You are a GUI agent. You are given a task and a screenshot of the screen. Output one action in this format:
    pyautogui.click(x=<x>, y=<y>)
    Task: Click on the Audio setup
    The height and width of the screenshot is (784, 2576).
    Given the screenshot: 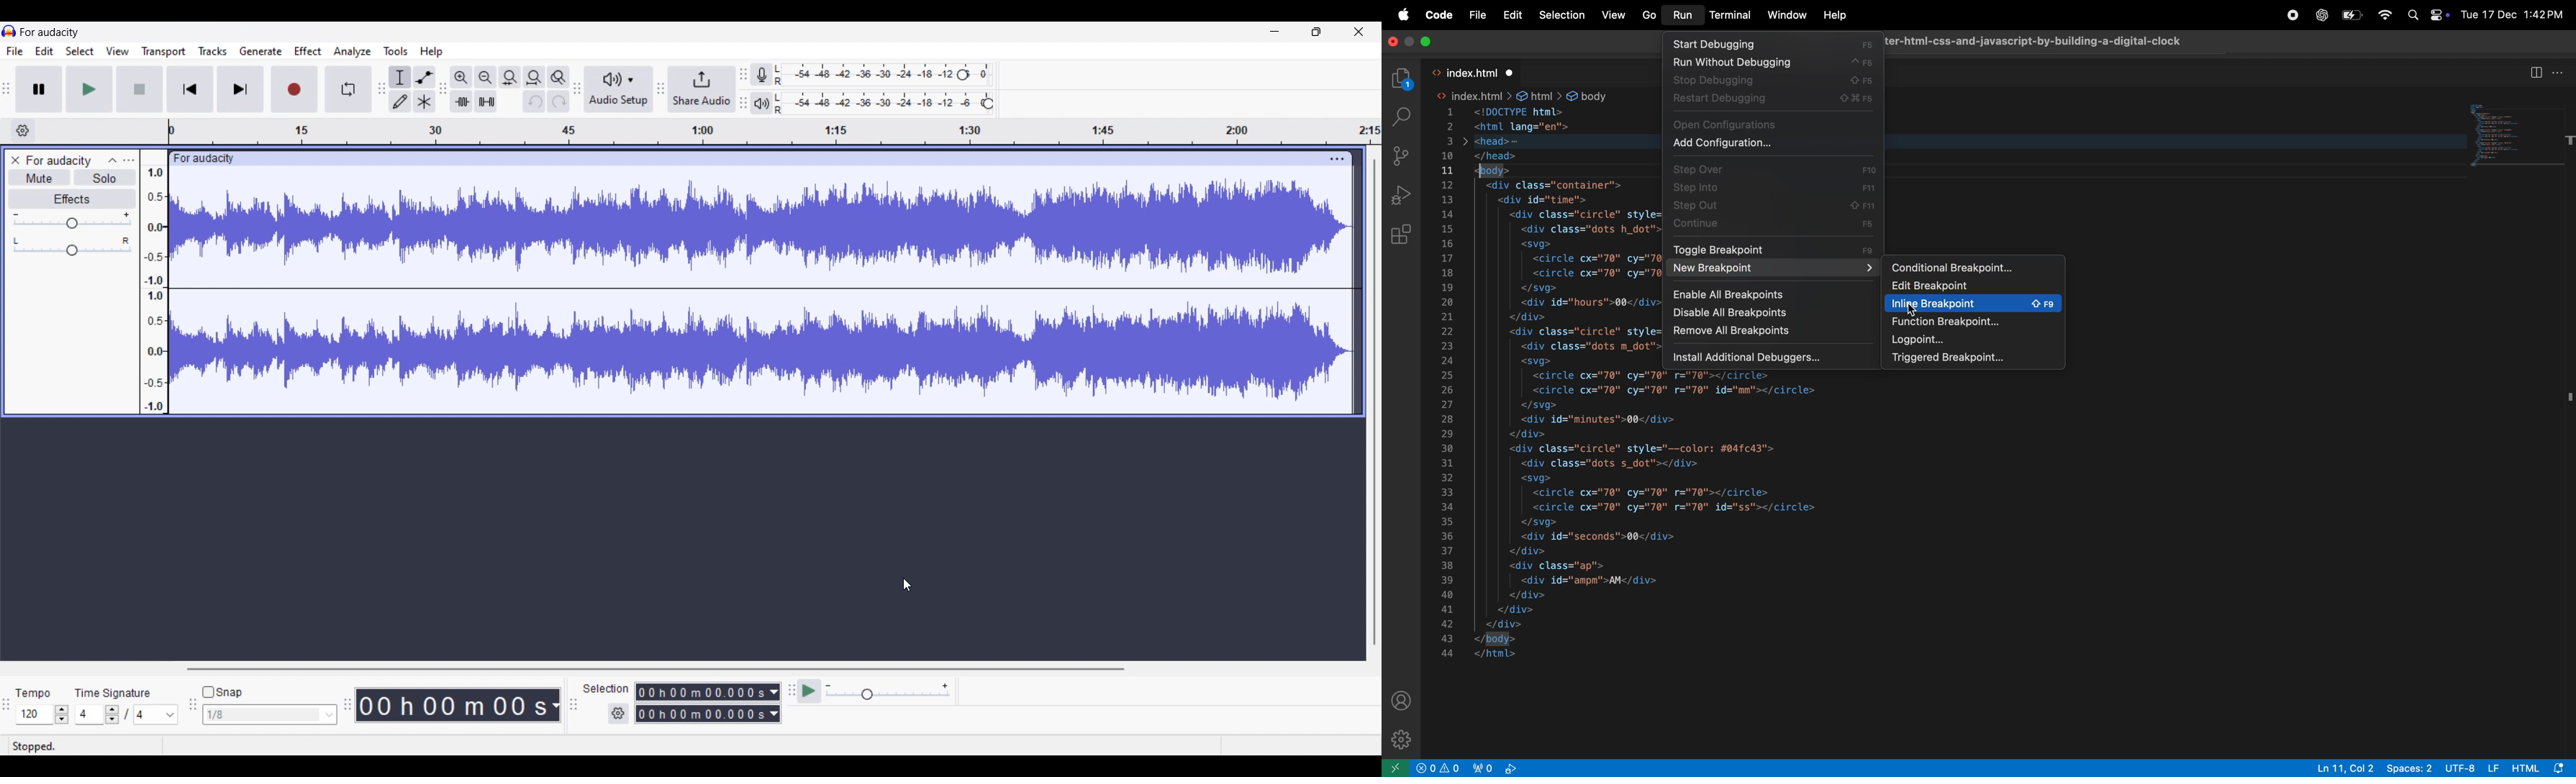 What is the action you would take?
    pyautogui.click(x=620, y=89)
    